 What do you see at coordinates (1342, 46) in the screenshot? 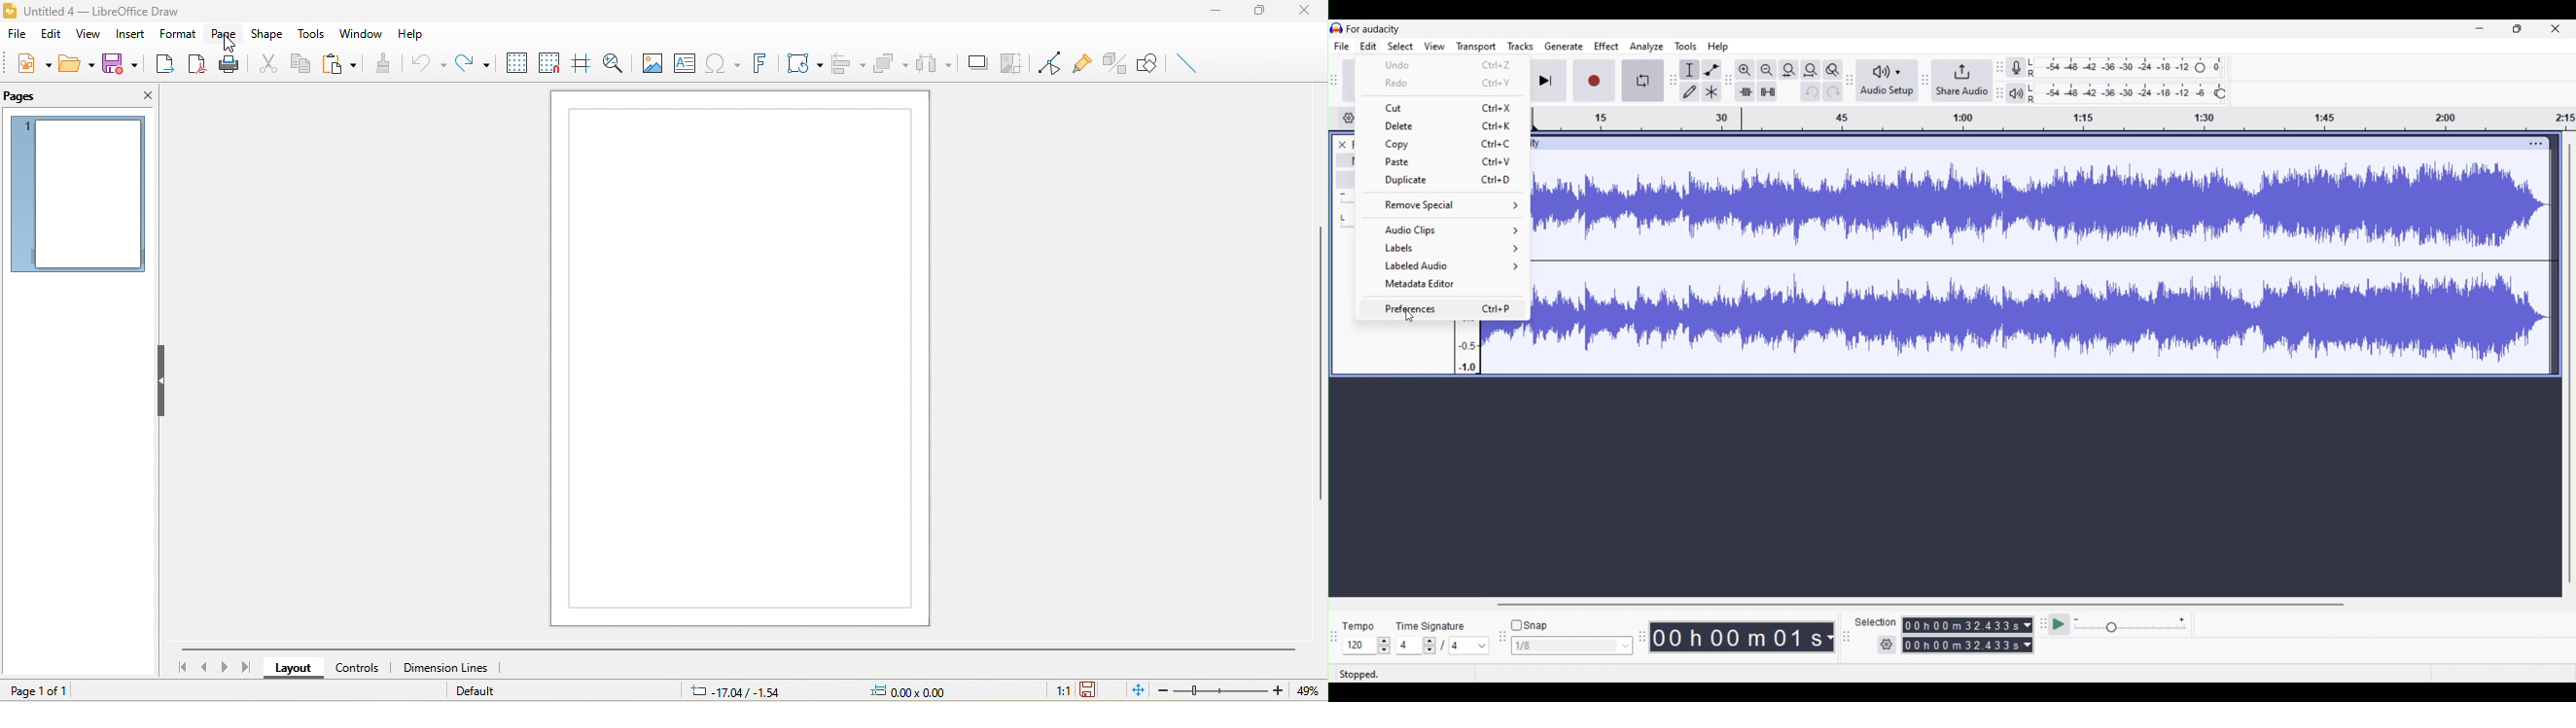
I see `File menu` at bounding box center [1342, 46].